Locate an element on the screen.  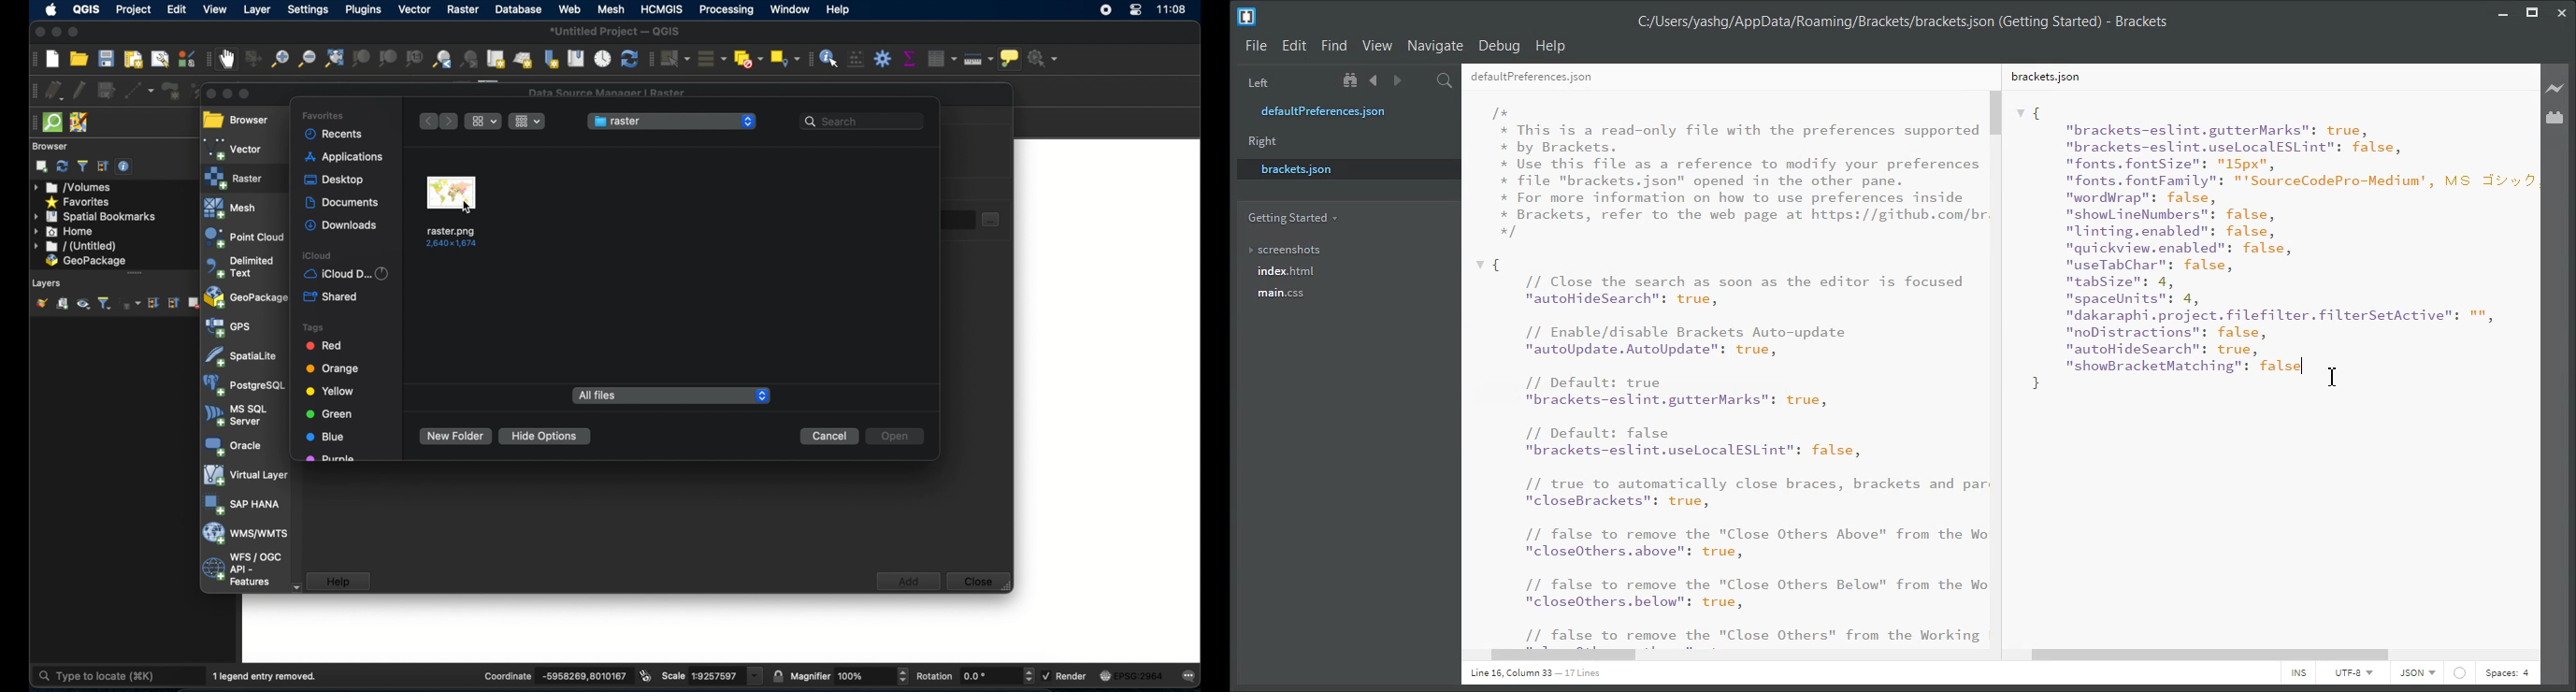
zoom in is located at coordinates (280, 58).